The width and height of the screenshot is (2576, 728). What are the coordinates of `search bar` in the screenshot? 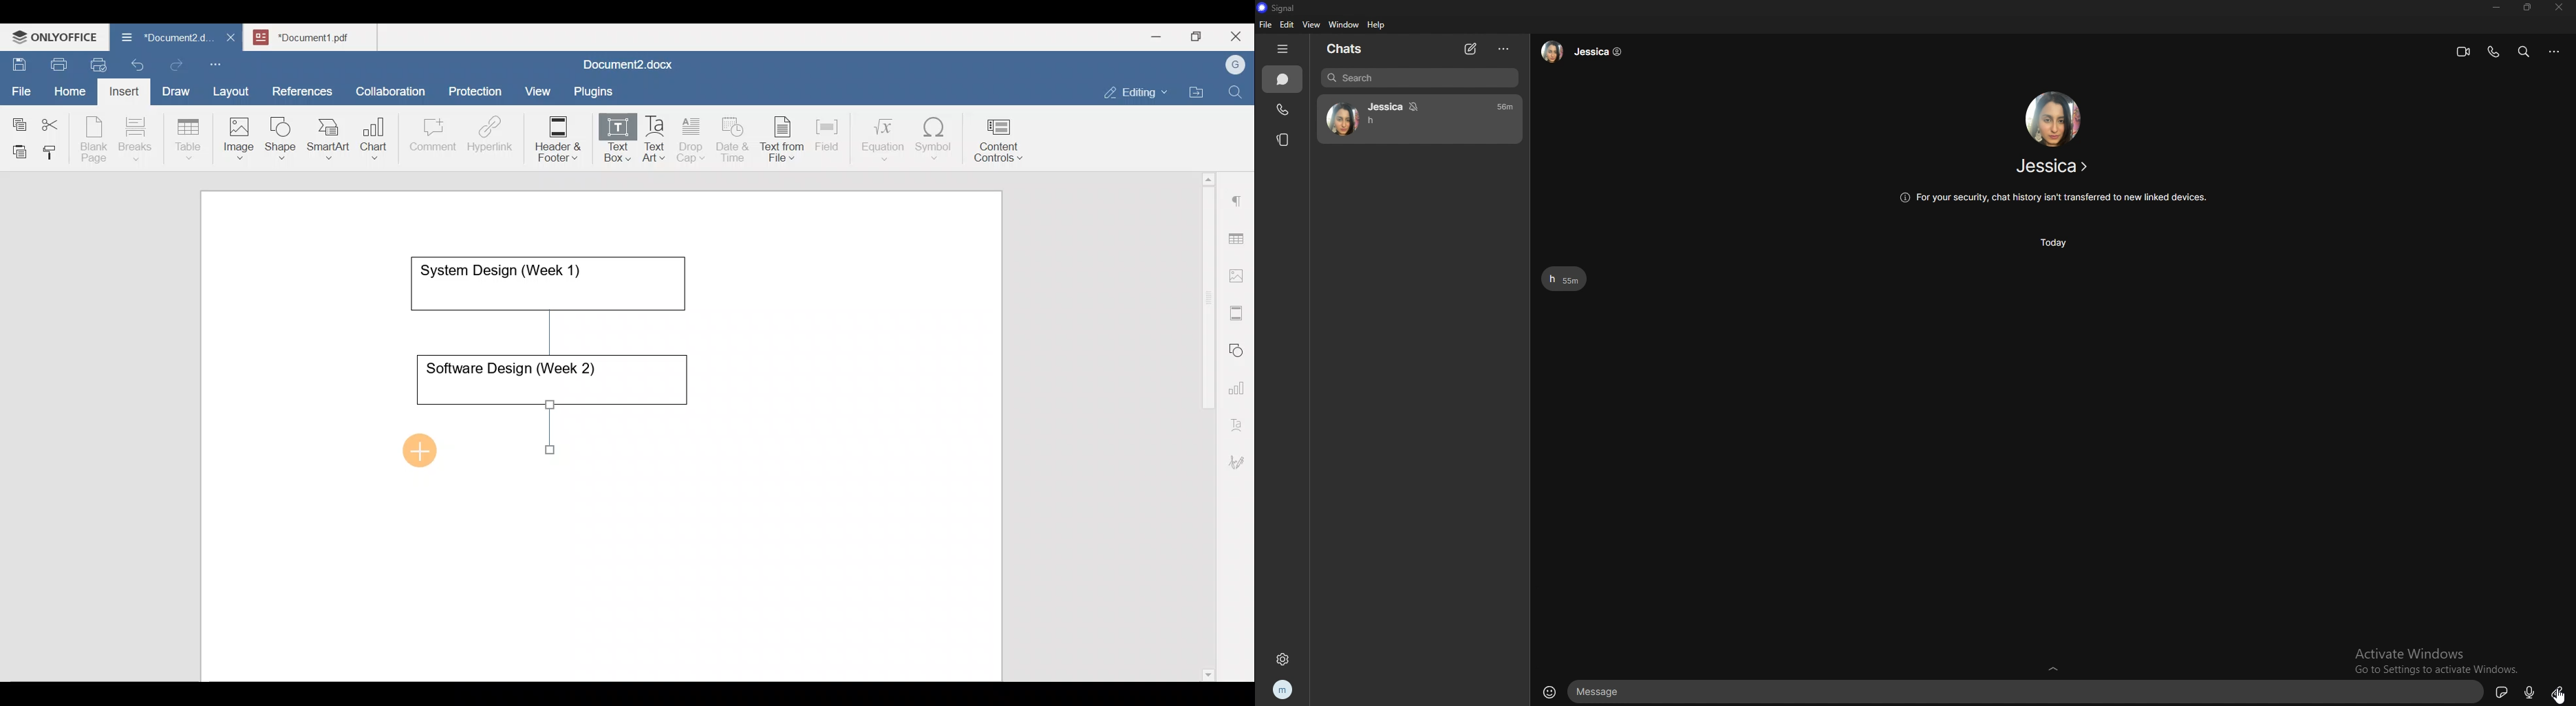 It's located at (2524, 52).